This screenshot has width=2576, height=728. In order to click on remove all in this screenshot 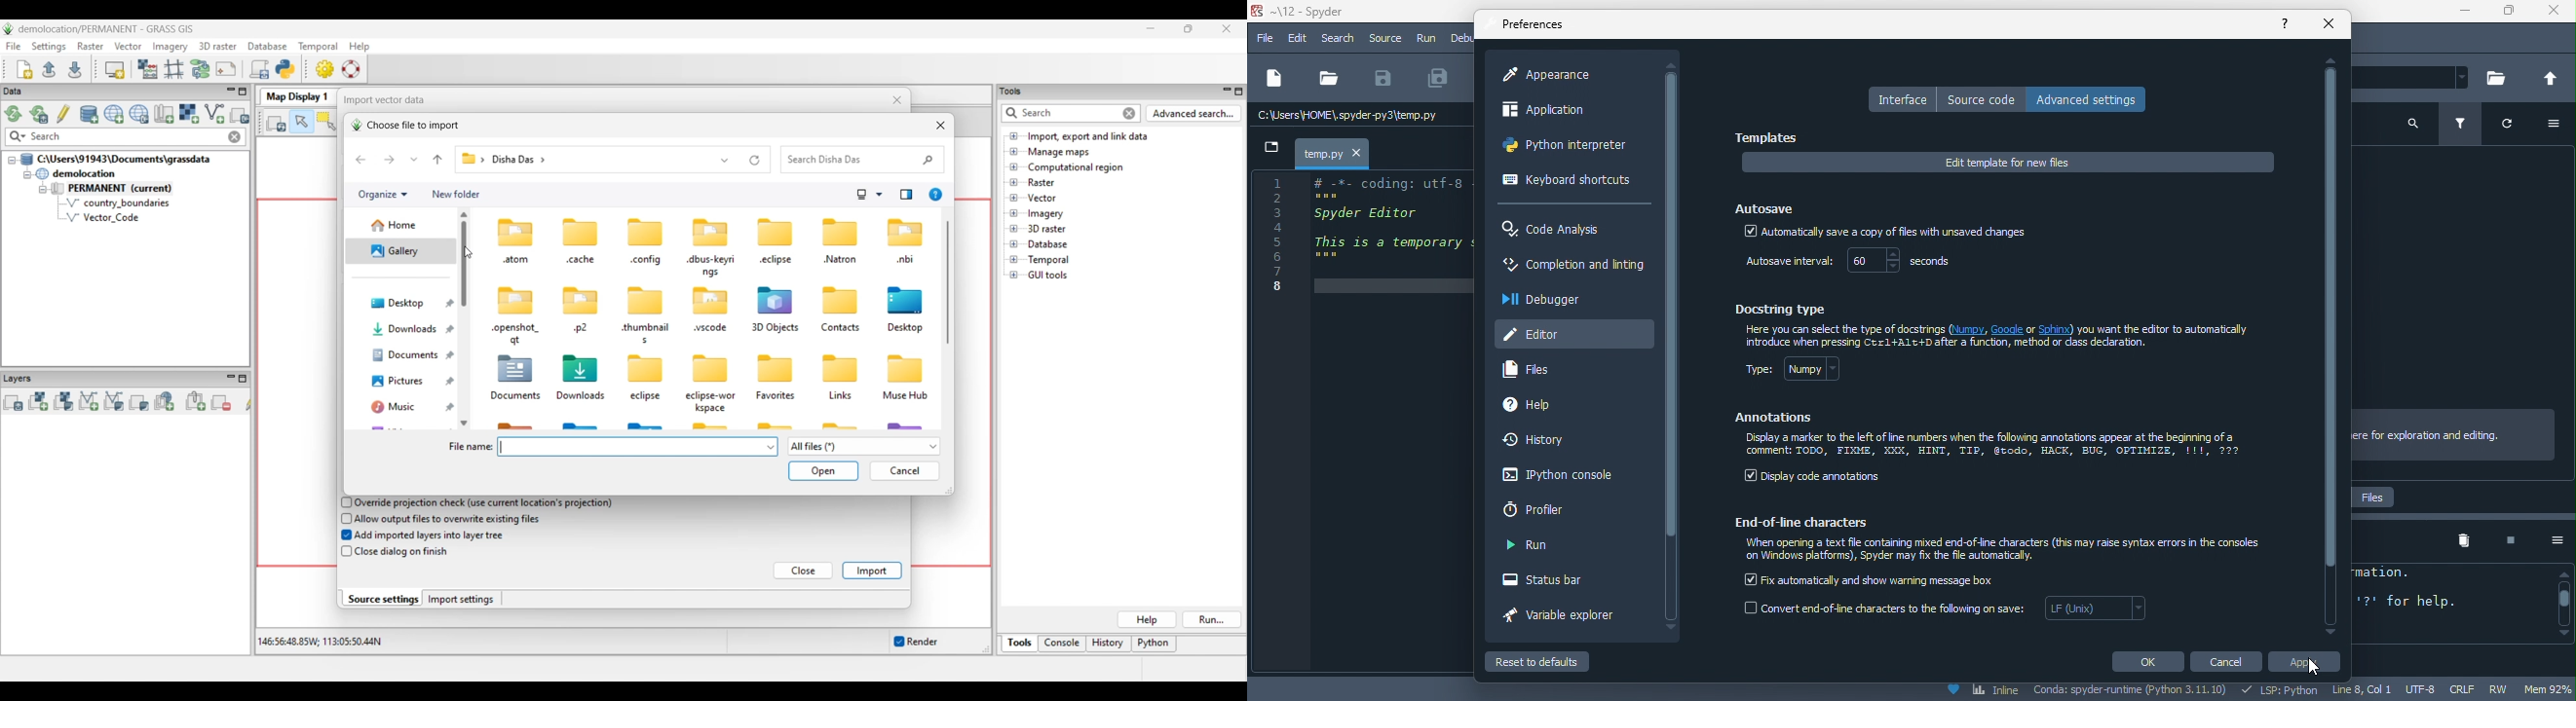, I will do `click(2464, 541)`.